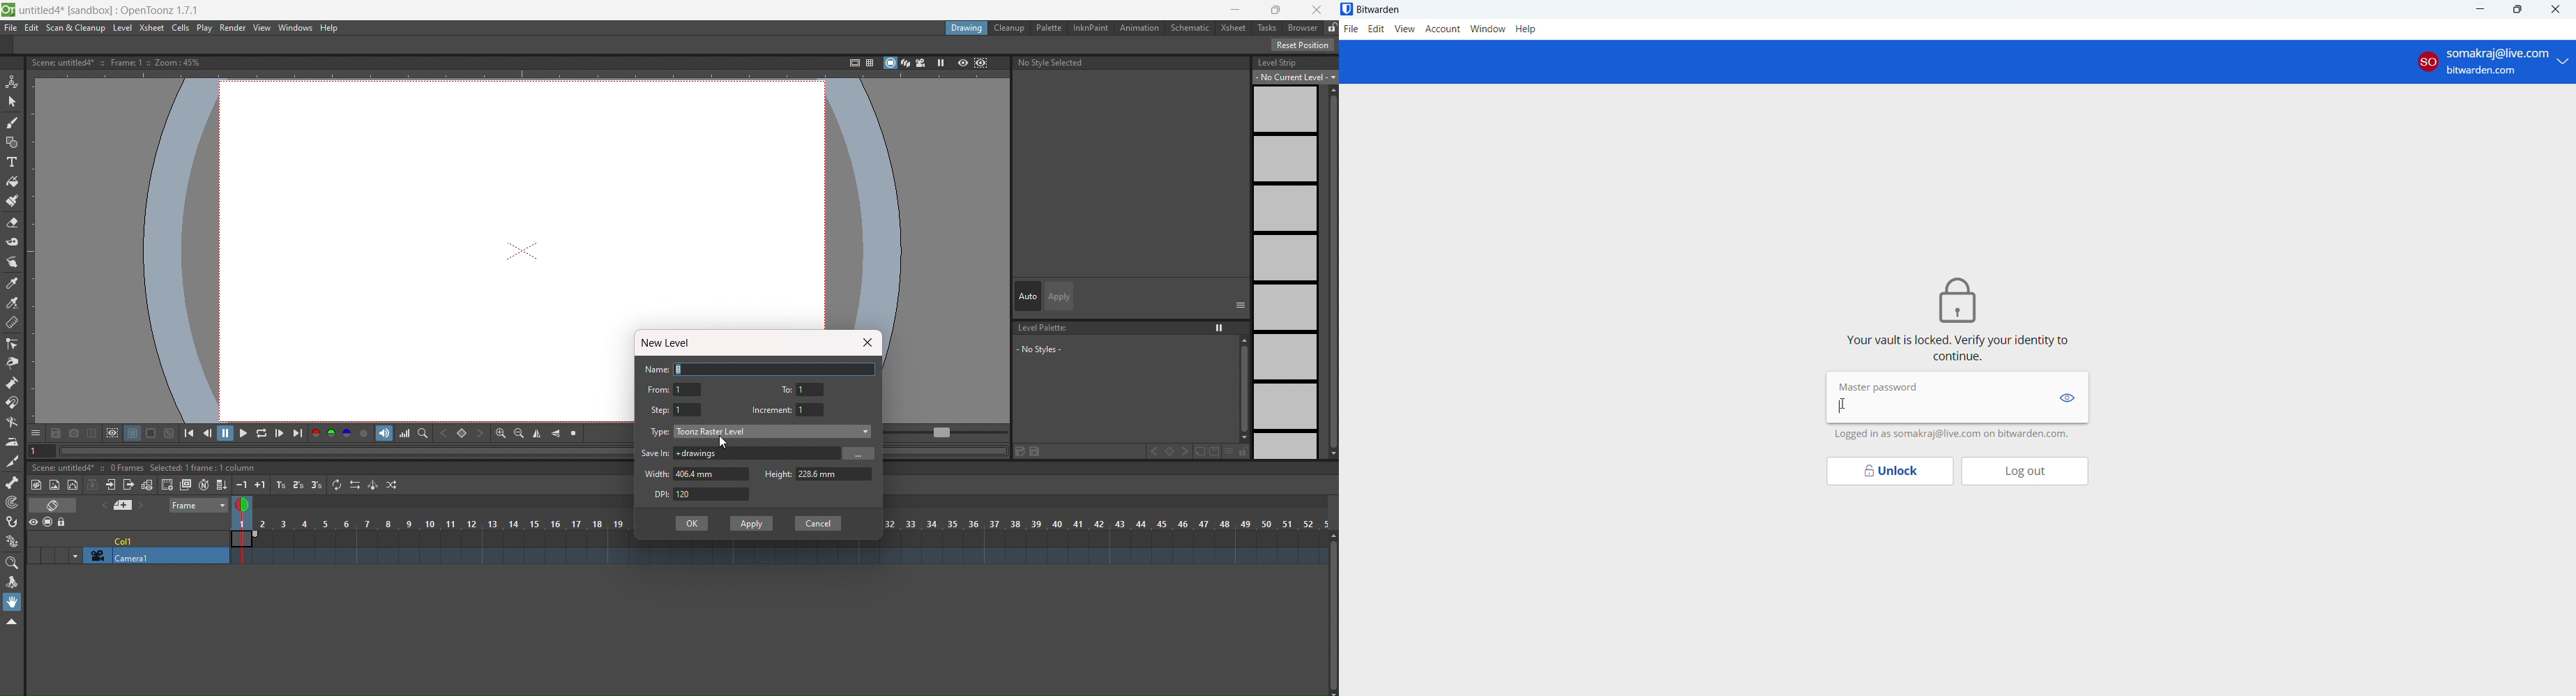 The width and height of the screenshot is (2576, 700). What do you see at coordinates (12, 622) in the screenshot?
I see `collapse toolbar` at bounding box center [12, 622].